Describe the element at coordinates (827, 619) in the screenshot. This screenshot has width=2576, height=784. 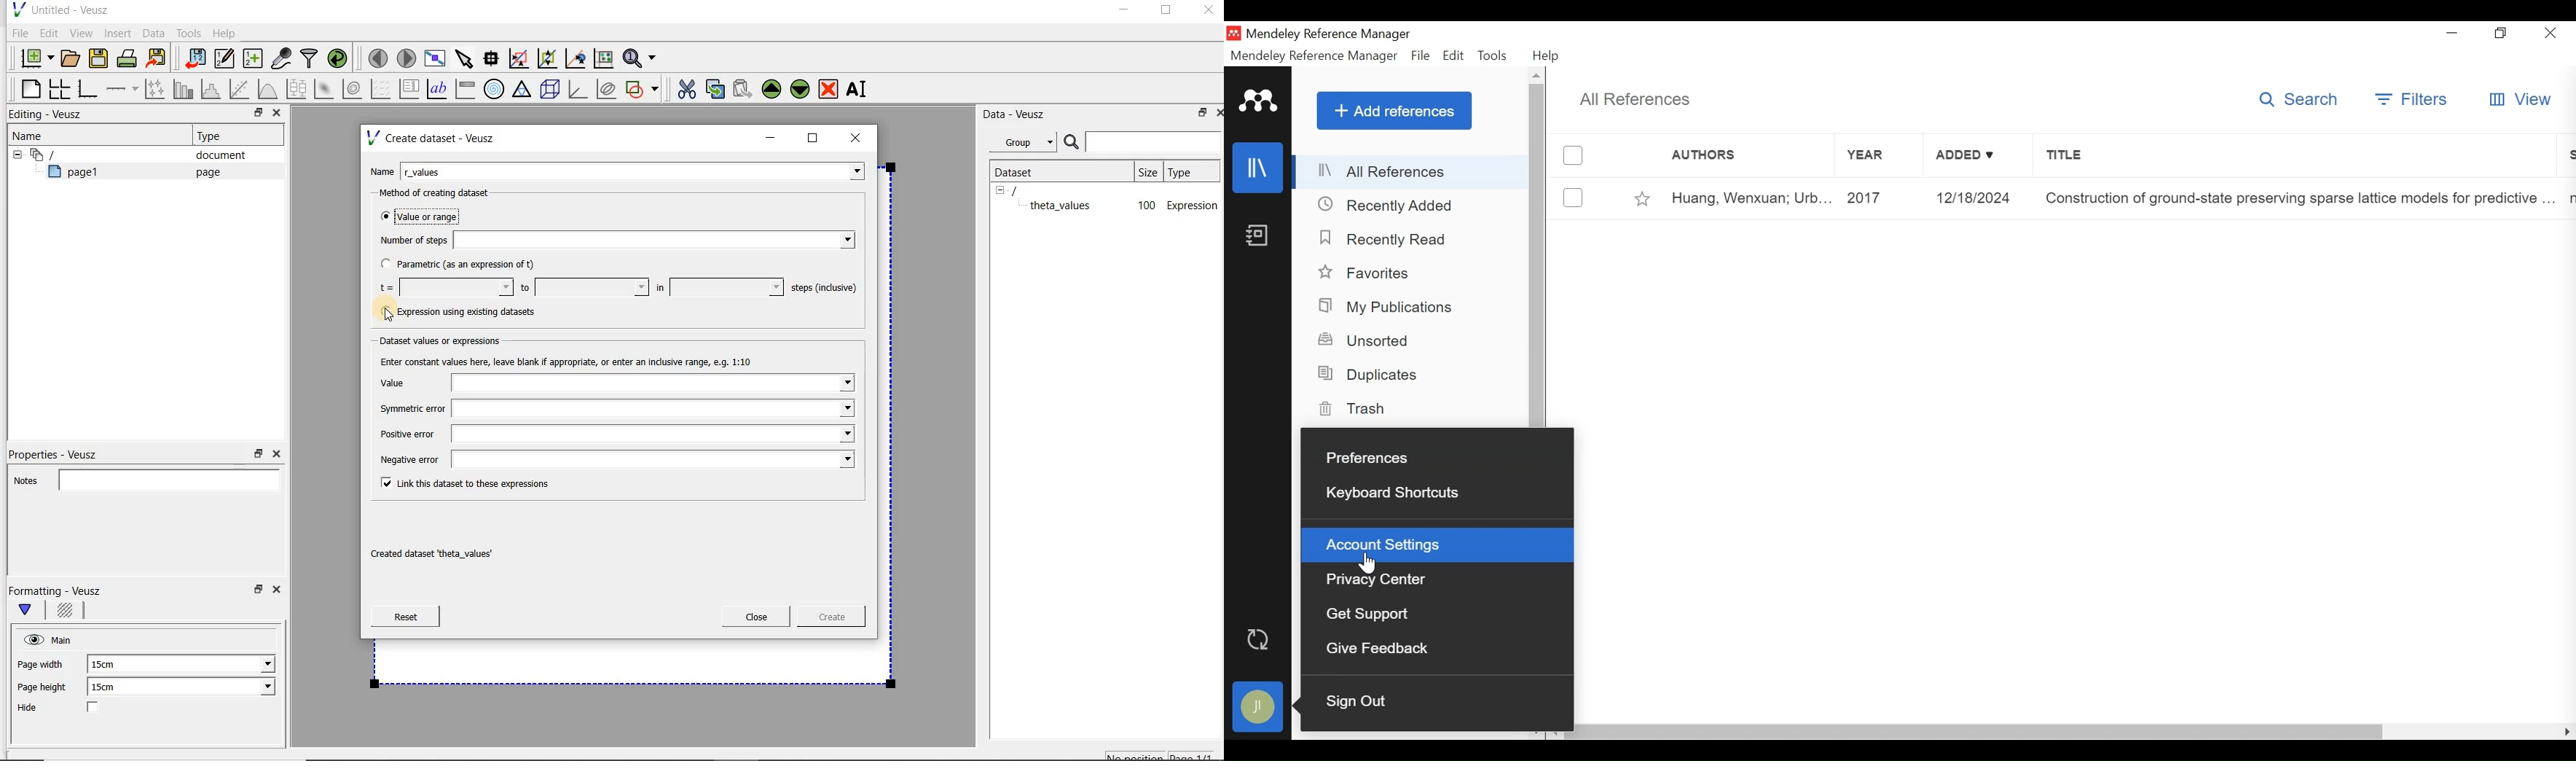
I see `Create` at that location.